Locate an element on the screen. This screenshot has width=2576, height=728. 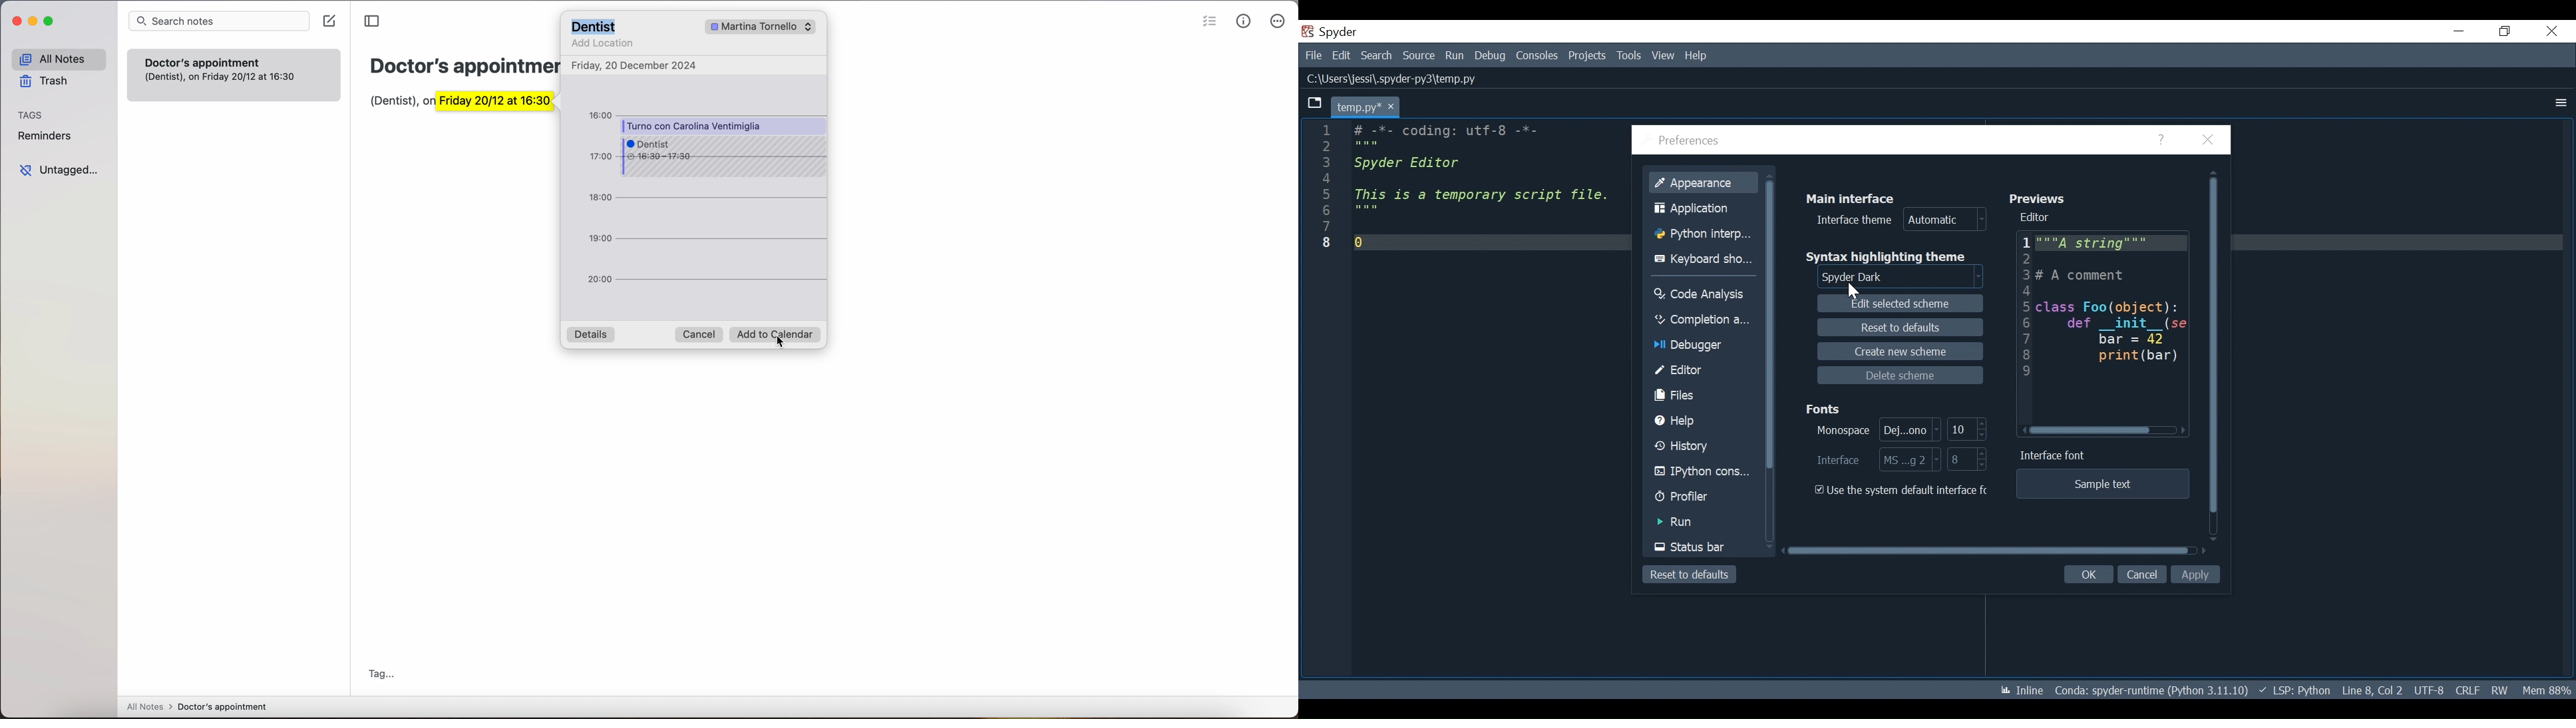
Spyder Desktop Icon is located at coordinates (1333, 33).